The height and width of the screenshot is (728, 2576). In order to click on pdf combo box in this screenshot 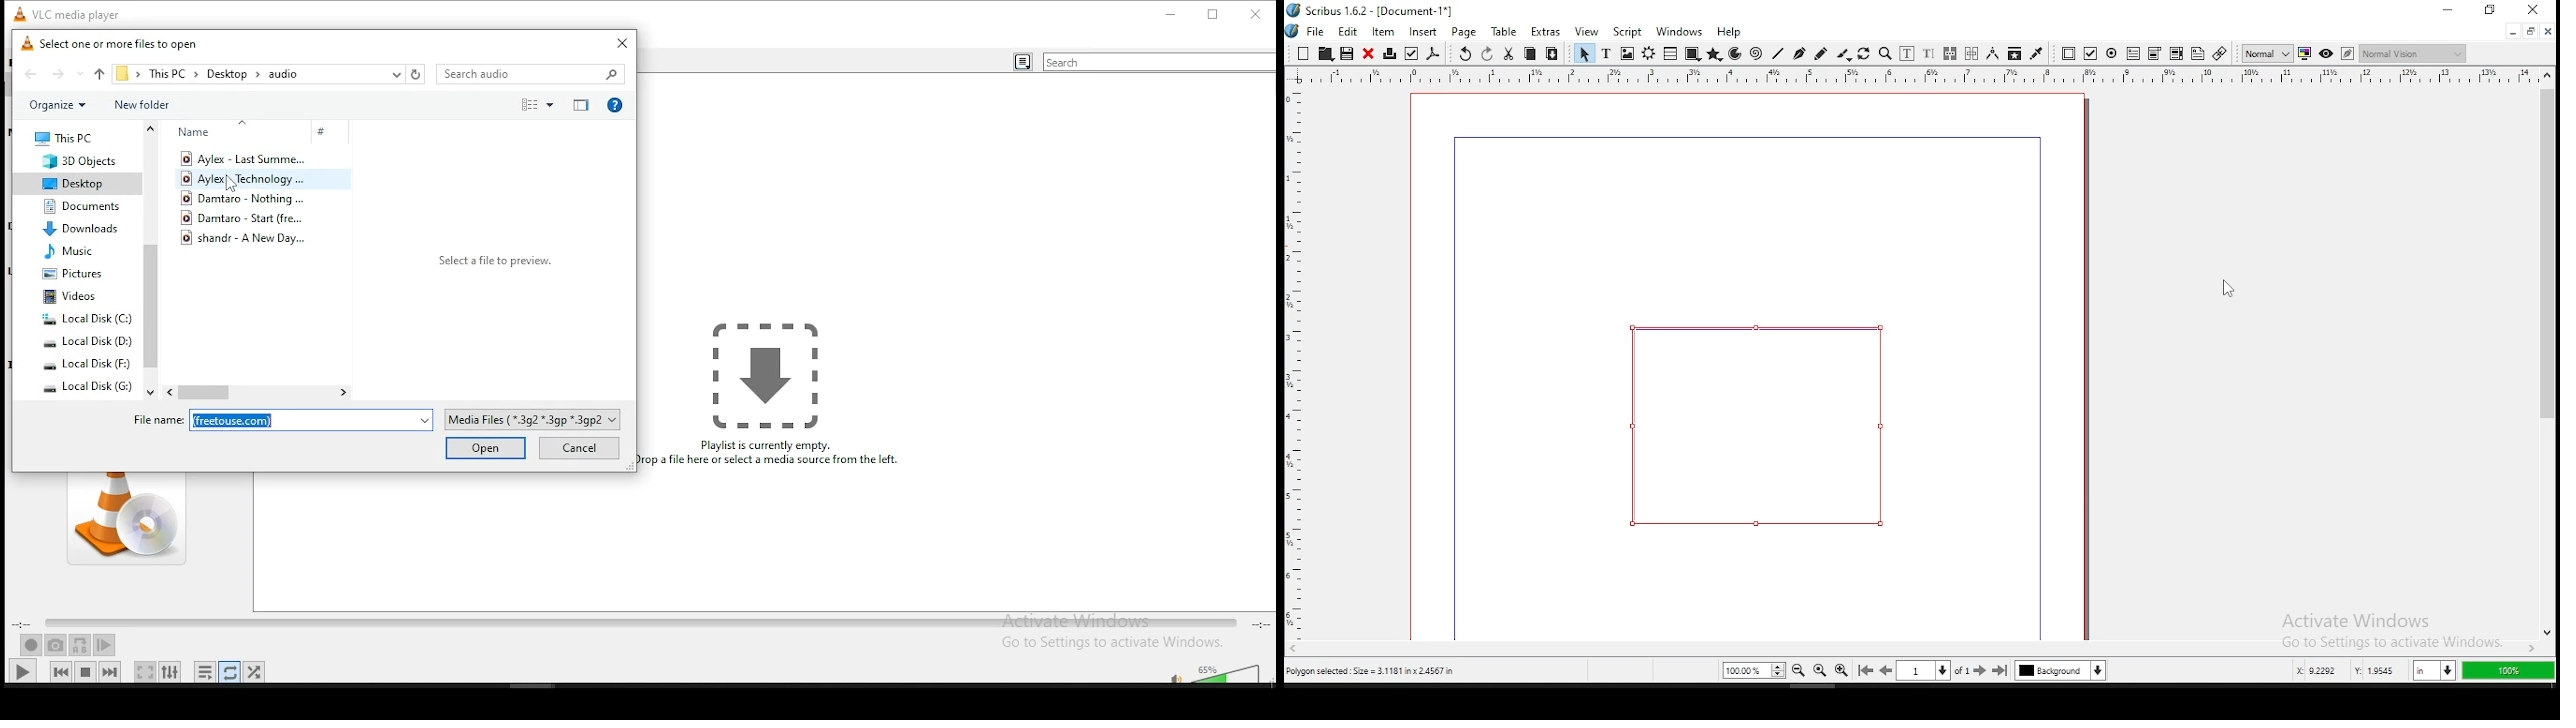, I will do `click(2176, 54)`.